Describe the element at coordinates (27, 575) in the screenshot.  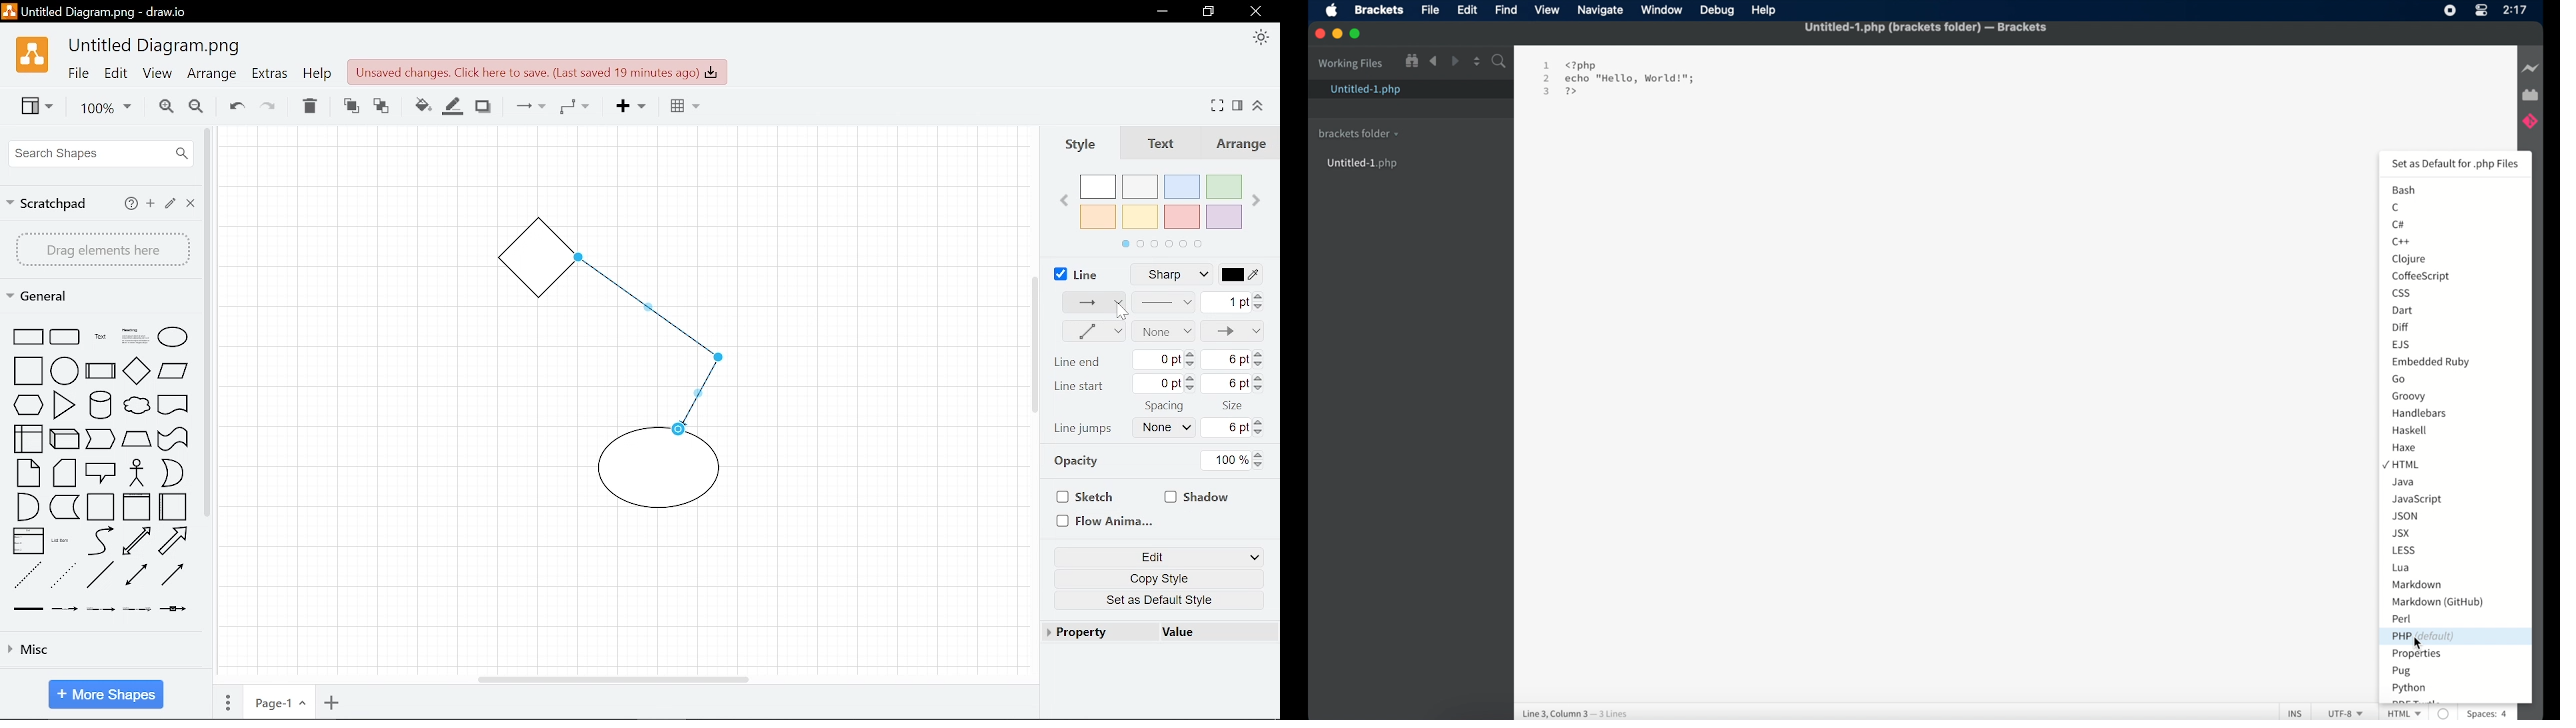
I see `shape` at that location.